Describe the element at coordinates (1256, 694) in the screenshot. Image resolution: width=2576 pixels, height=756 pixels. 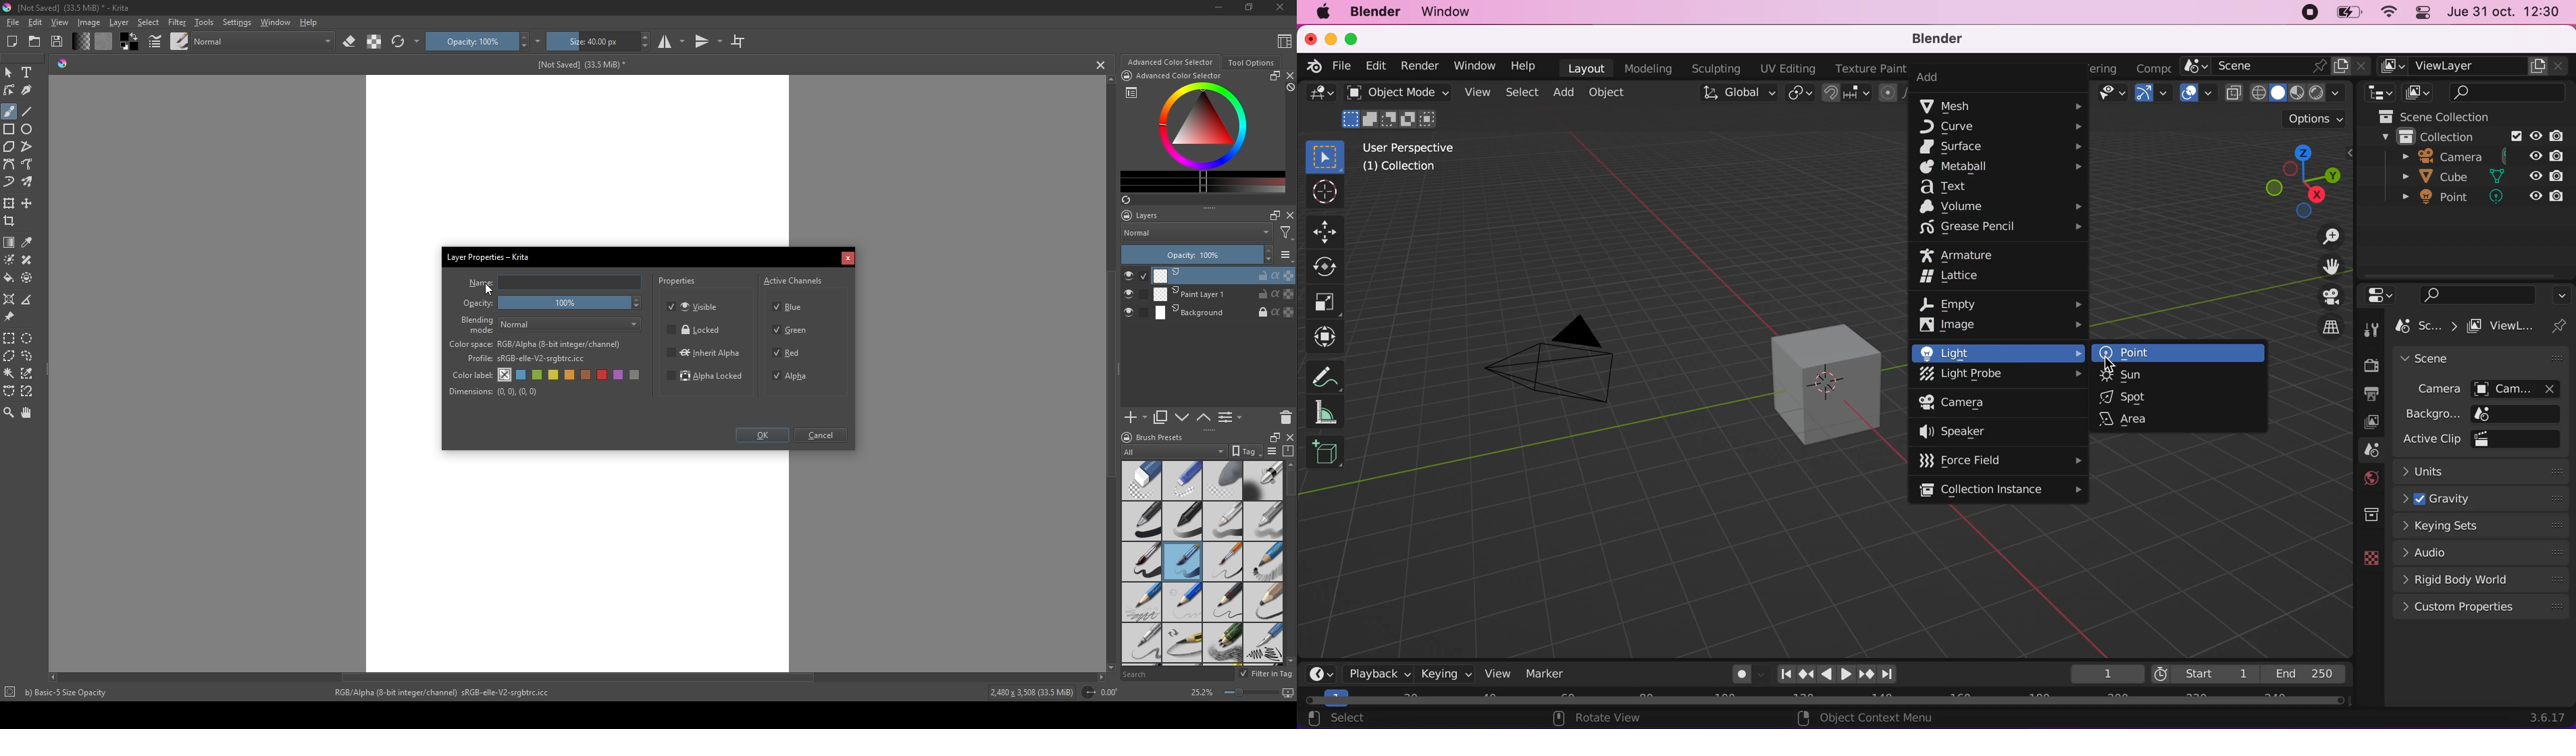
I see `screen size` at that location.